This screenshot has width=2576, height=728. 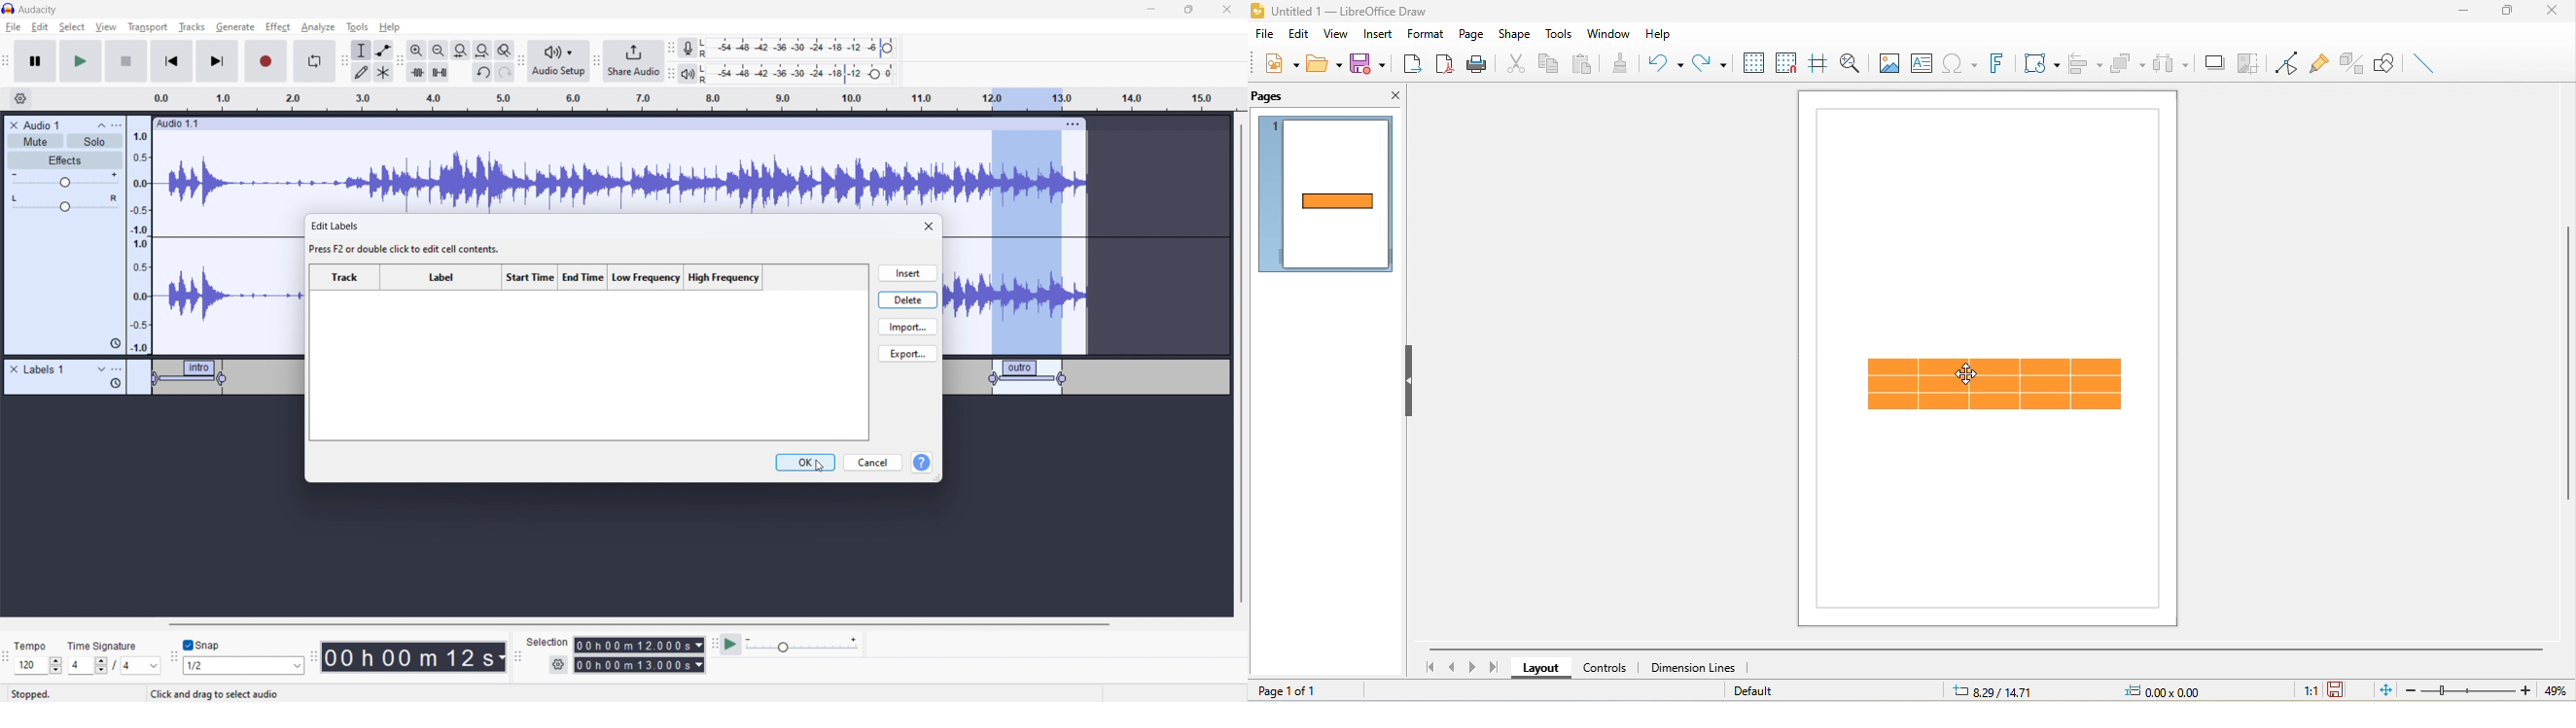 What do you see at coordinates (400, 62) in the screenshot?
I see `edit toolbar` at bounding box center [400, 62].